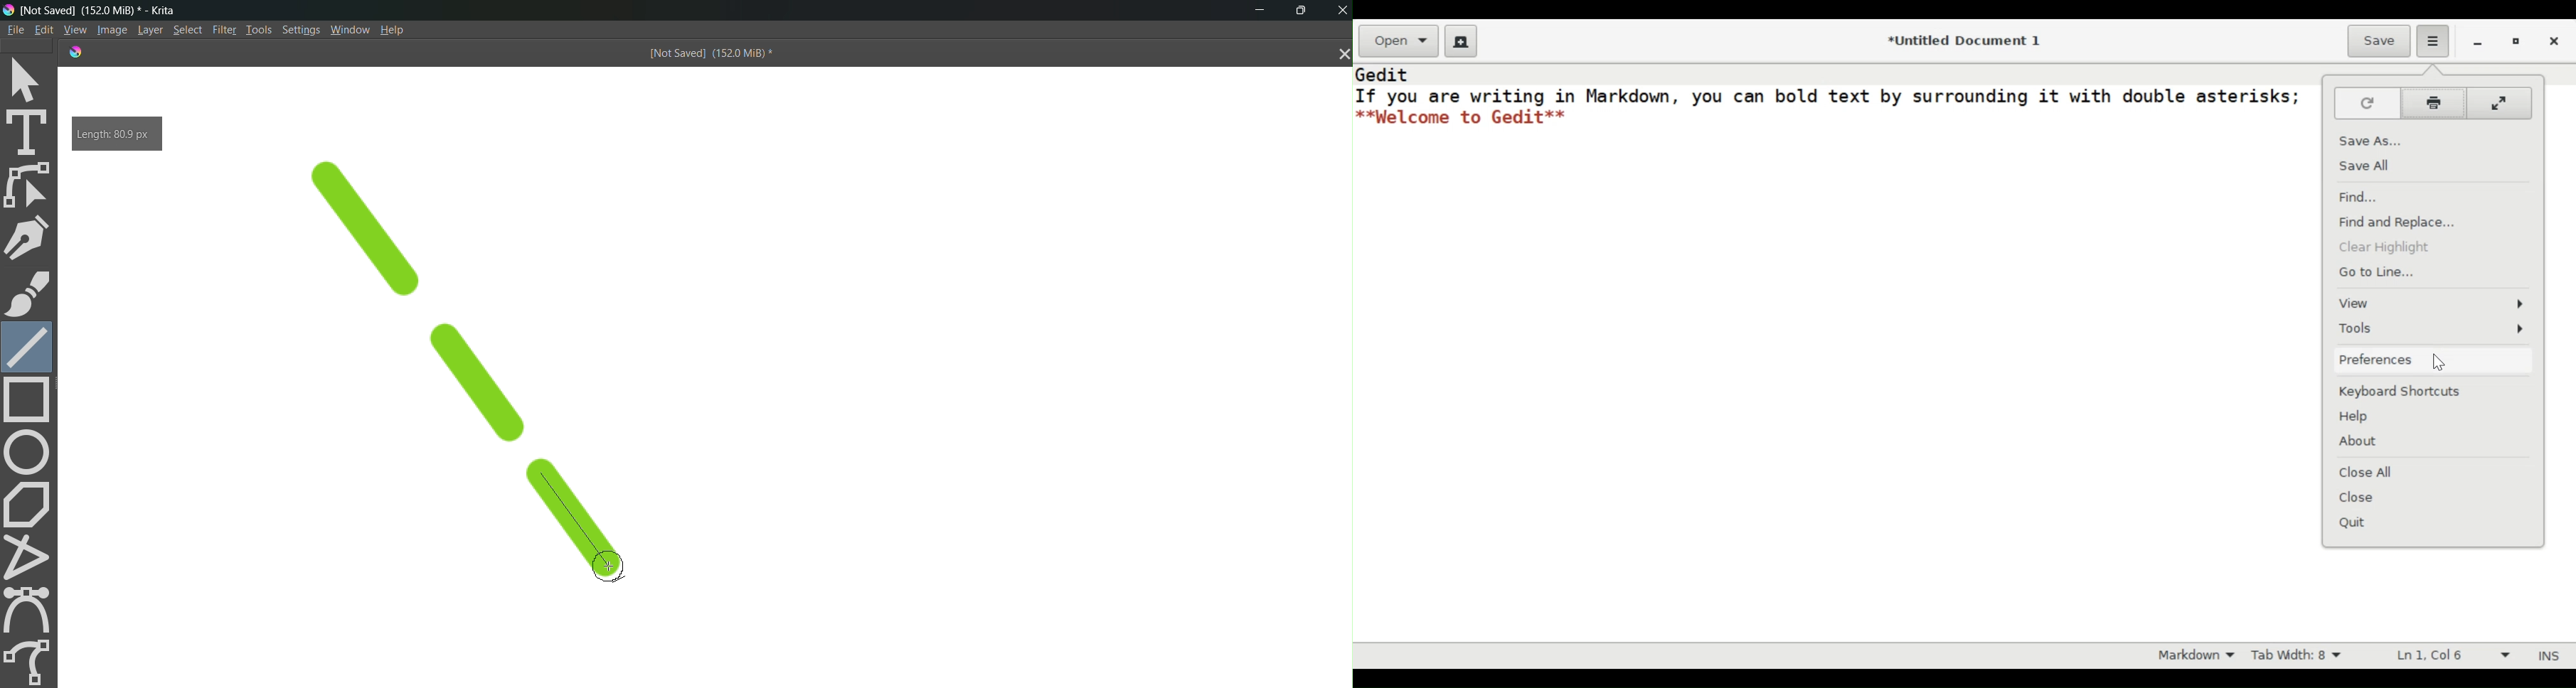  What do you see at coordinates (14, 29) in the screenshot?
I see `File` at bounding box center [14, 29].